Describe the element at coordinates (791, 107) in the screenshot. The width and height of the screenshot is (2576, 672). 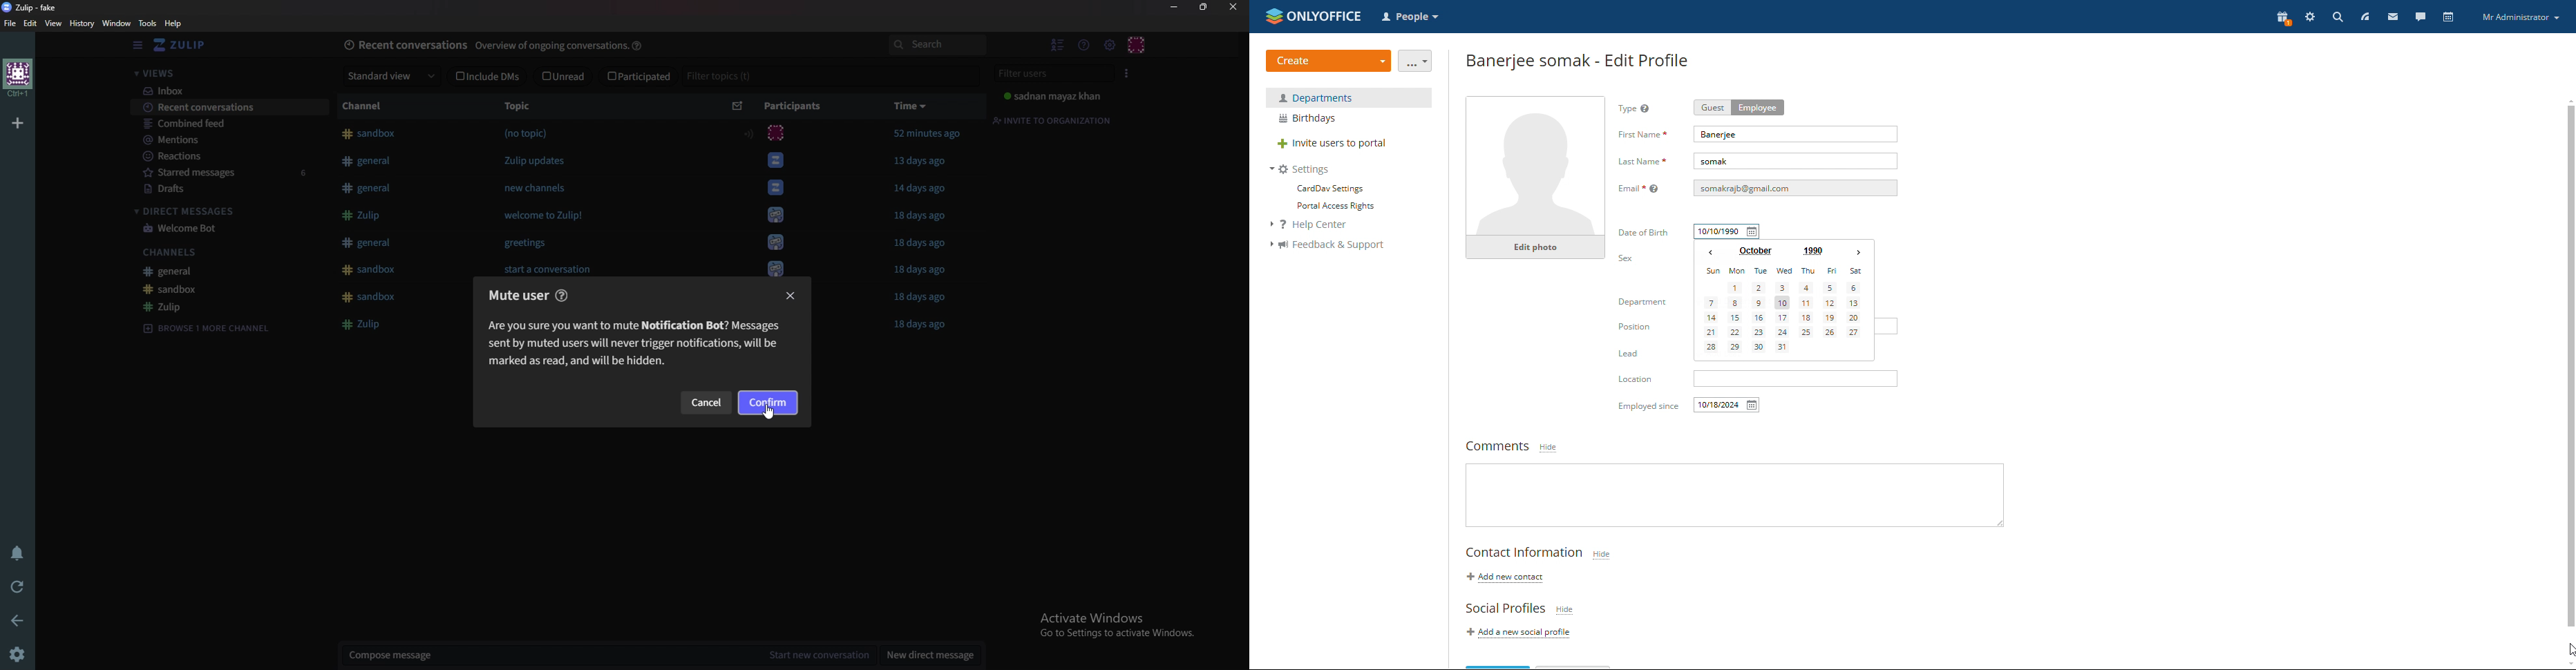
I see `Participants` at that location.